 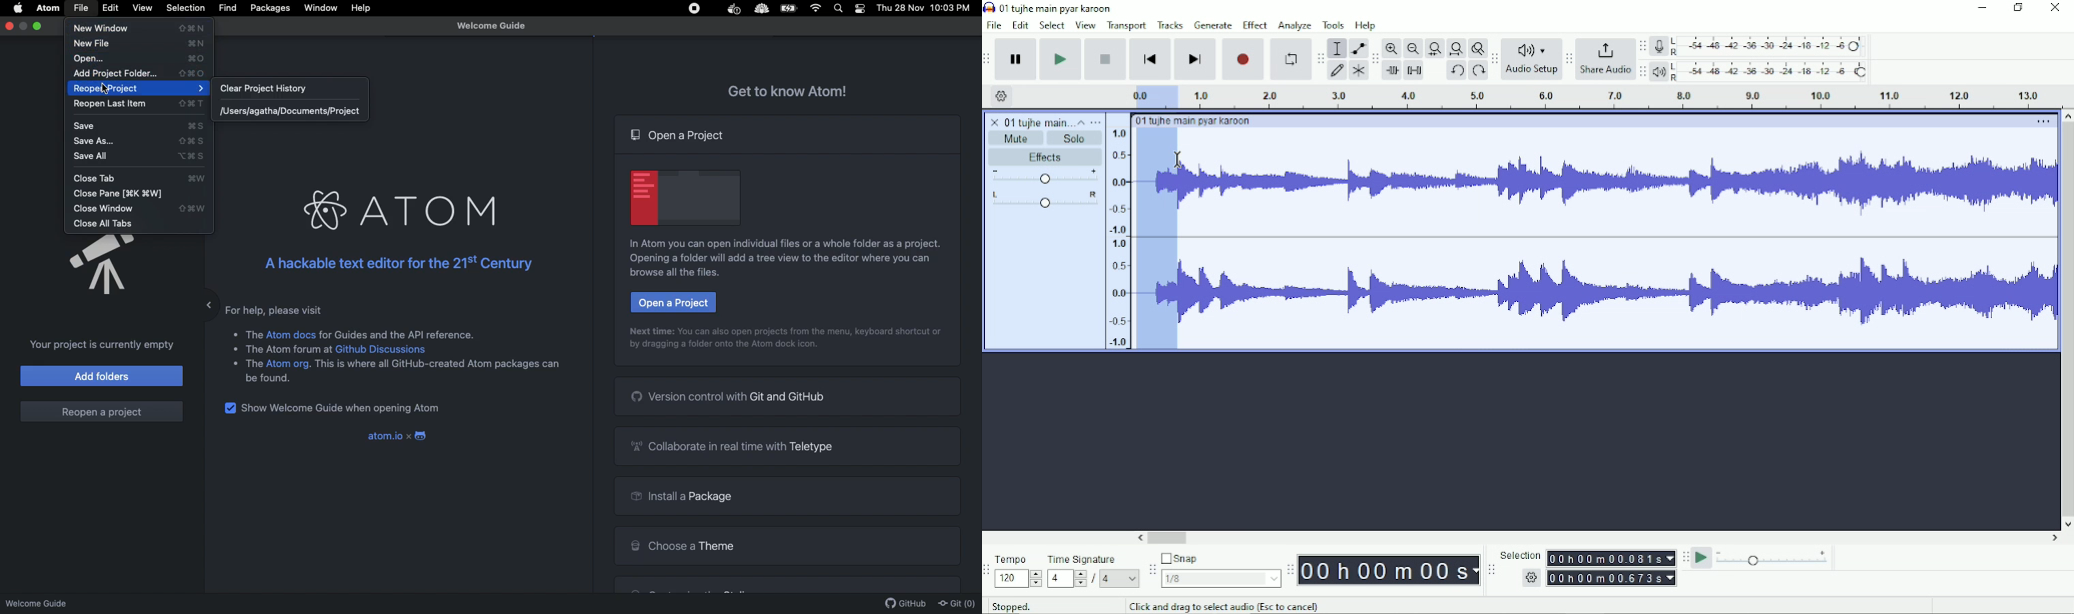 What do you see at coordinates (1375, 60) in the screenshot?
I see `Audacity edit toolbar` at bounding box center [1375, 60].